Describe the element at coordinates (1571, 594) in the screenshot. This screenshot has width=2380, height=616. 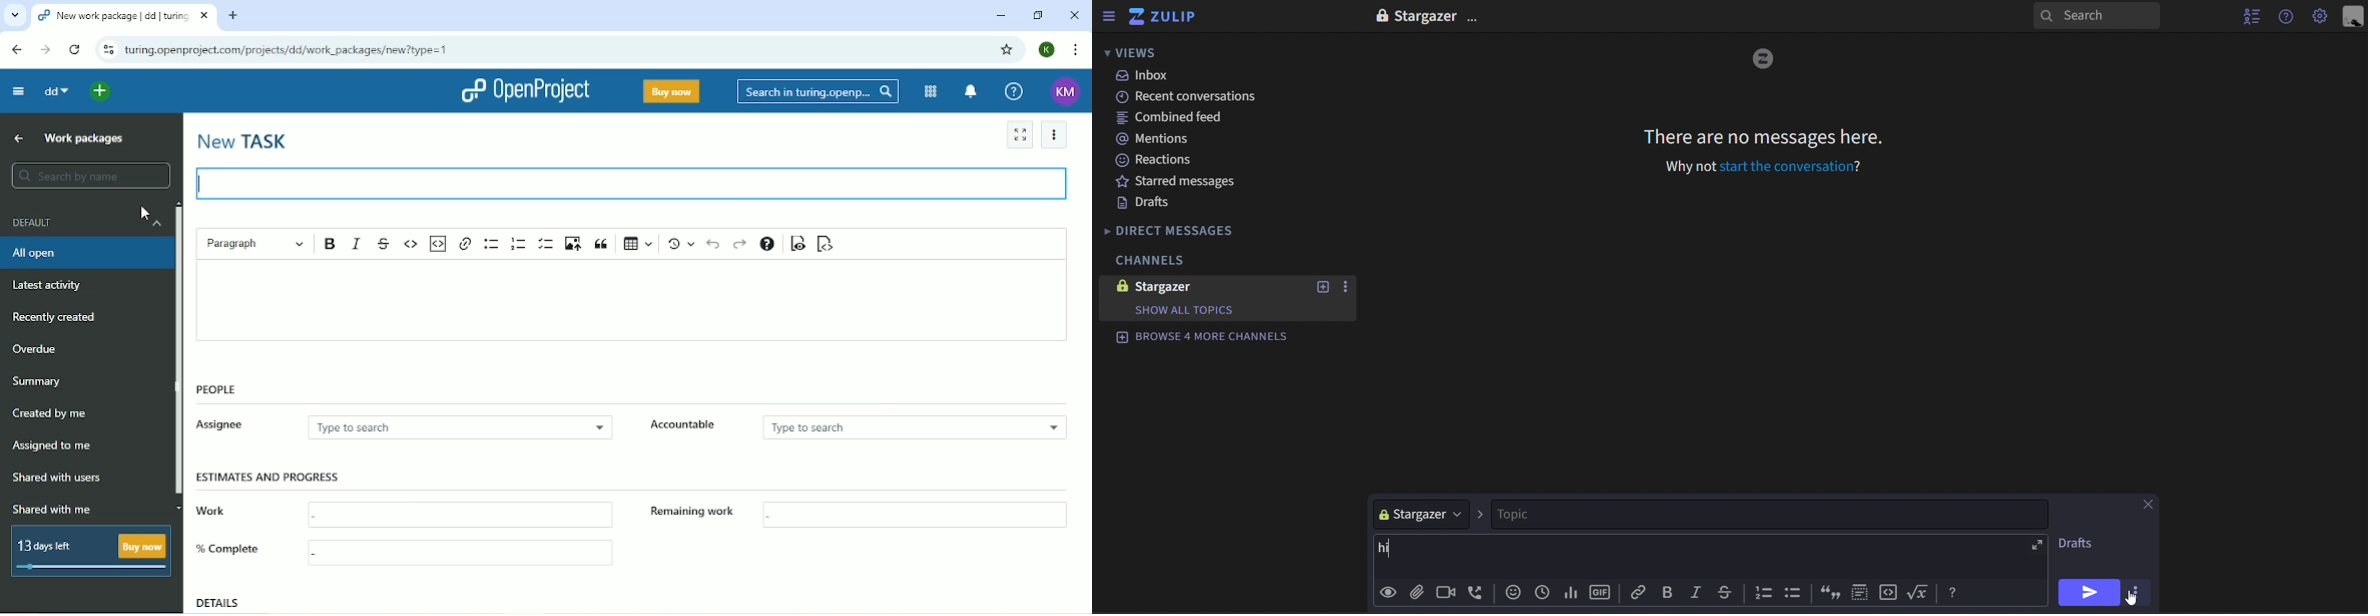
I see `add poll` at that location.